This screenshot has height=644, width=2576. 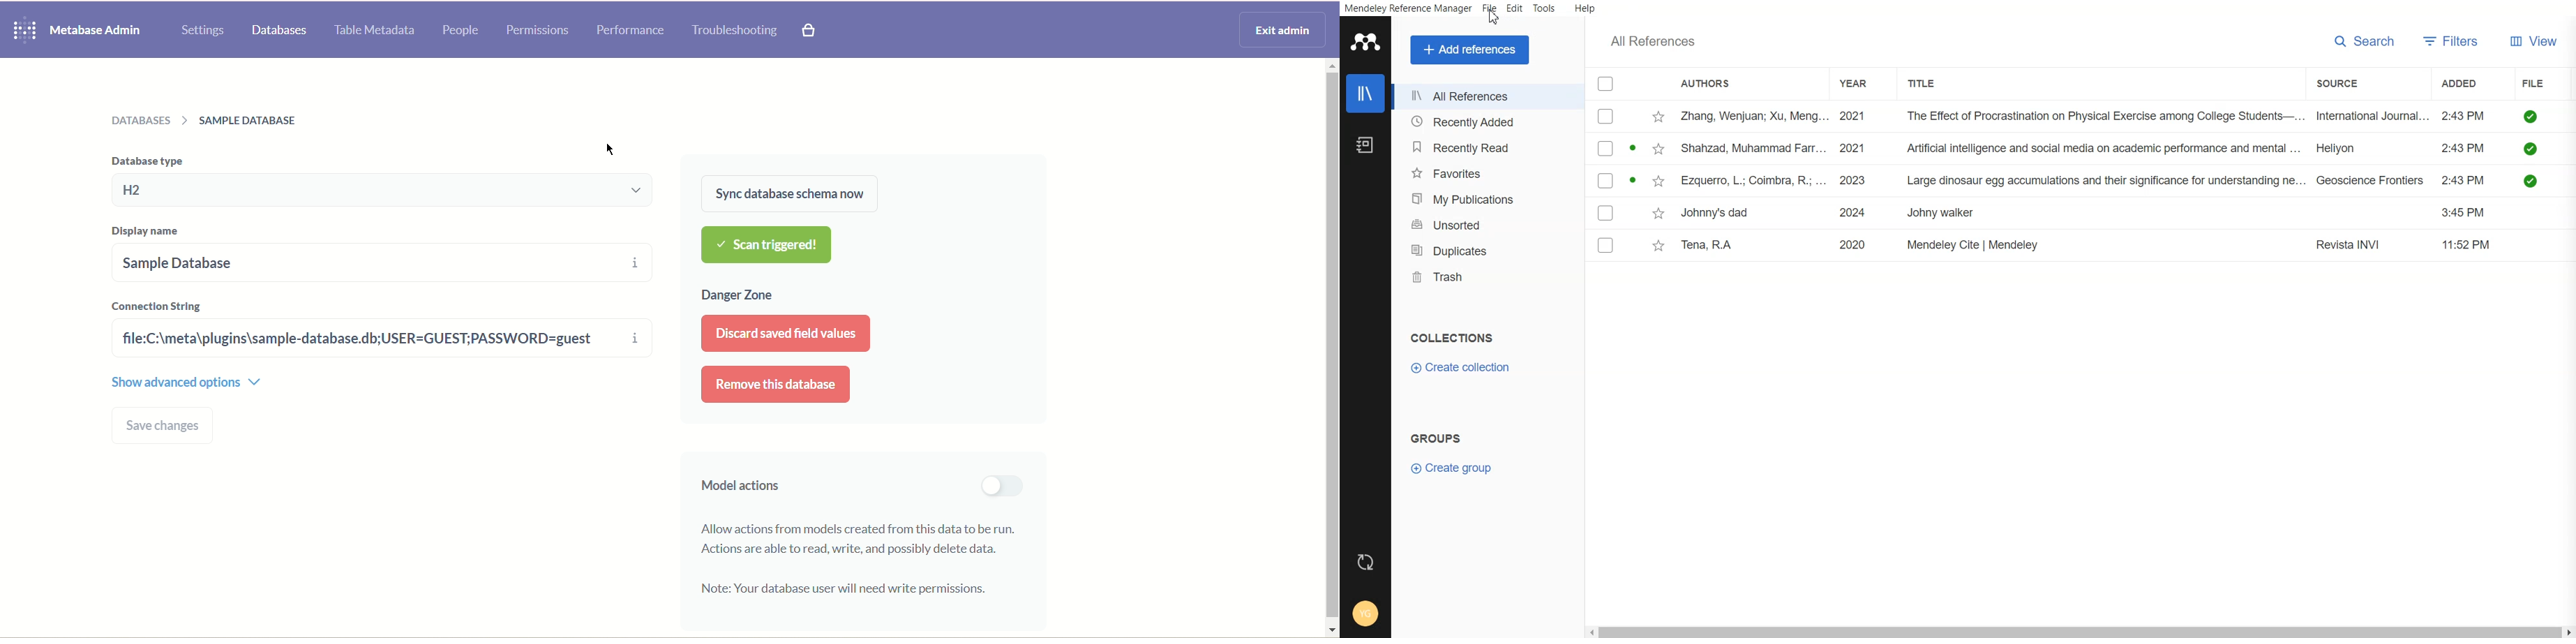 What do you see at coordinates (2106, 181) in the screenshot?
I see `Large dinosaur egg accumulations and their significance for understanding ne...` at bounding box center [2106, 181].